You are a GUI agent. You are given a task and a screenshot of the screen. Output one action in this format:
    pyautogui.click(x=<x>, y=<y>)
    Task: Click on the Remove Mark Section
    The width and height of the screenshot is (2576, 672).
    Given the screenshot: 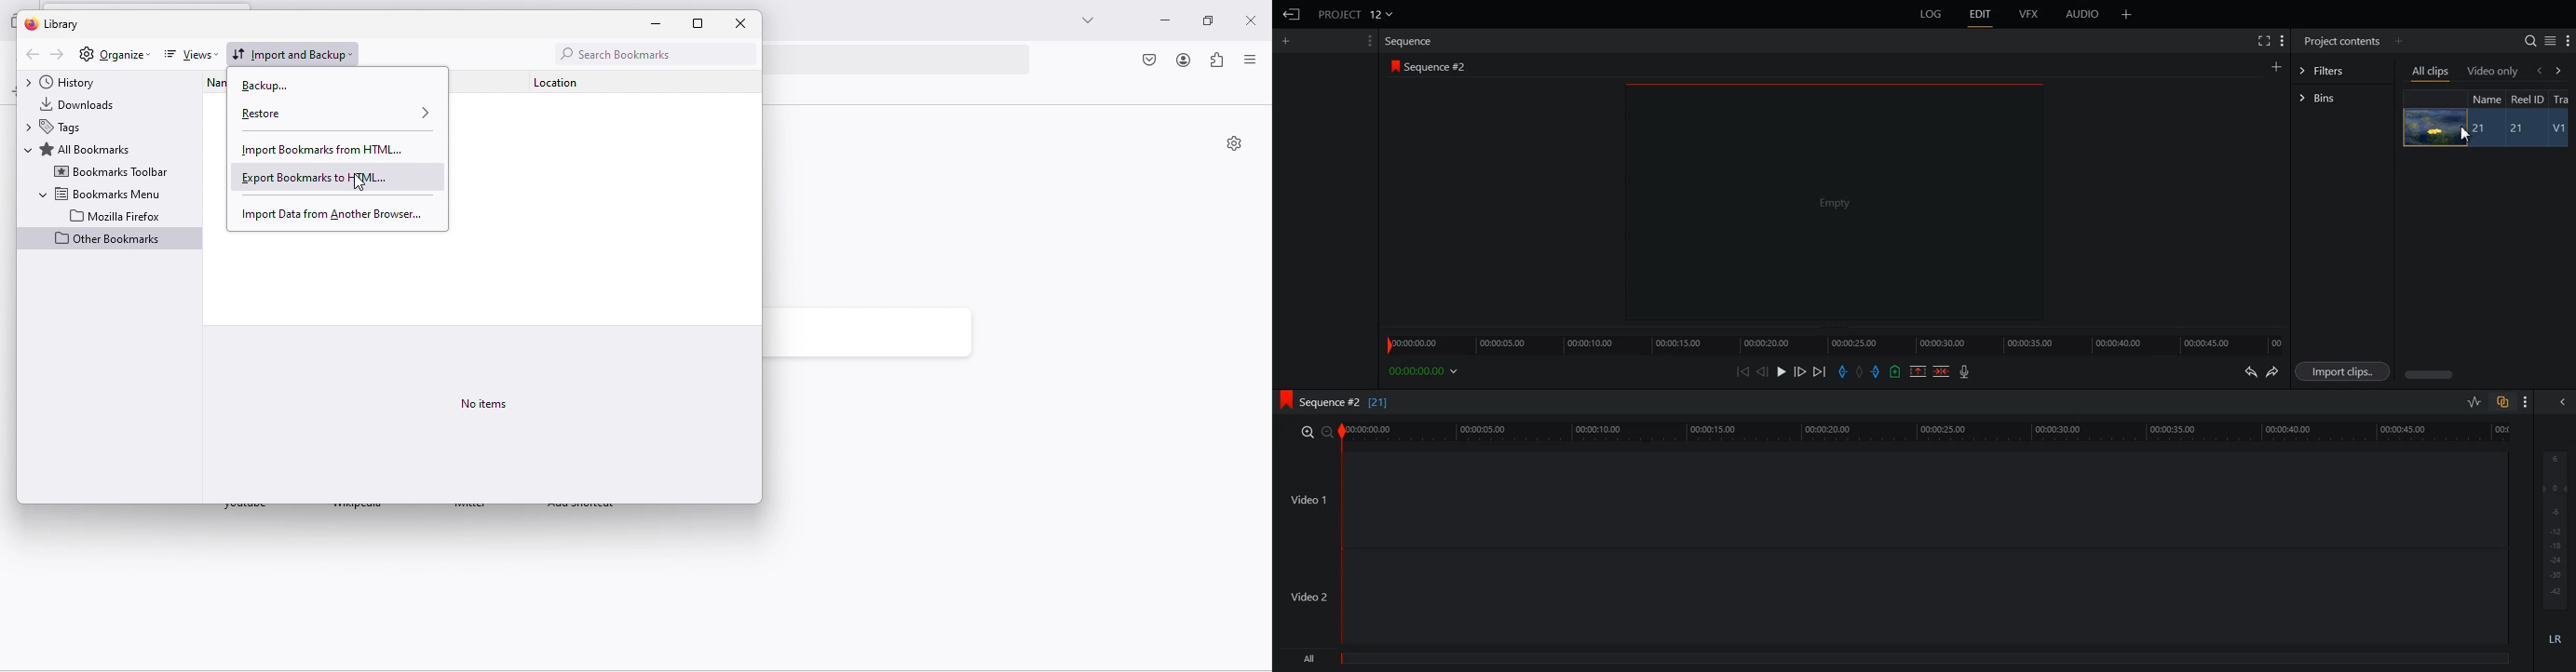 What is the action you would take?
    pyautogui.click(x=1918, y=371)
    